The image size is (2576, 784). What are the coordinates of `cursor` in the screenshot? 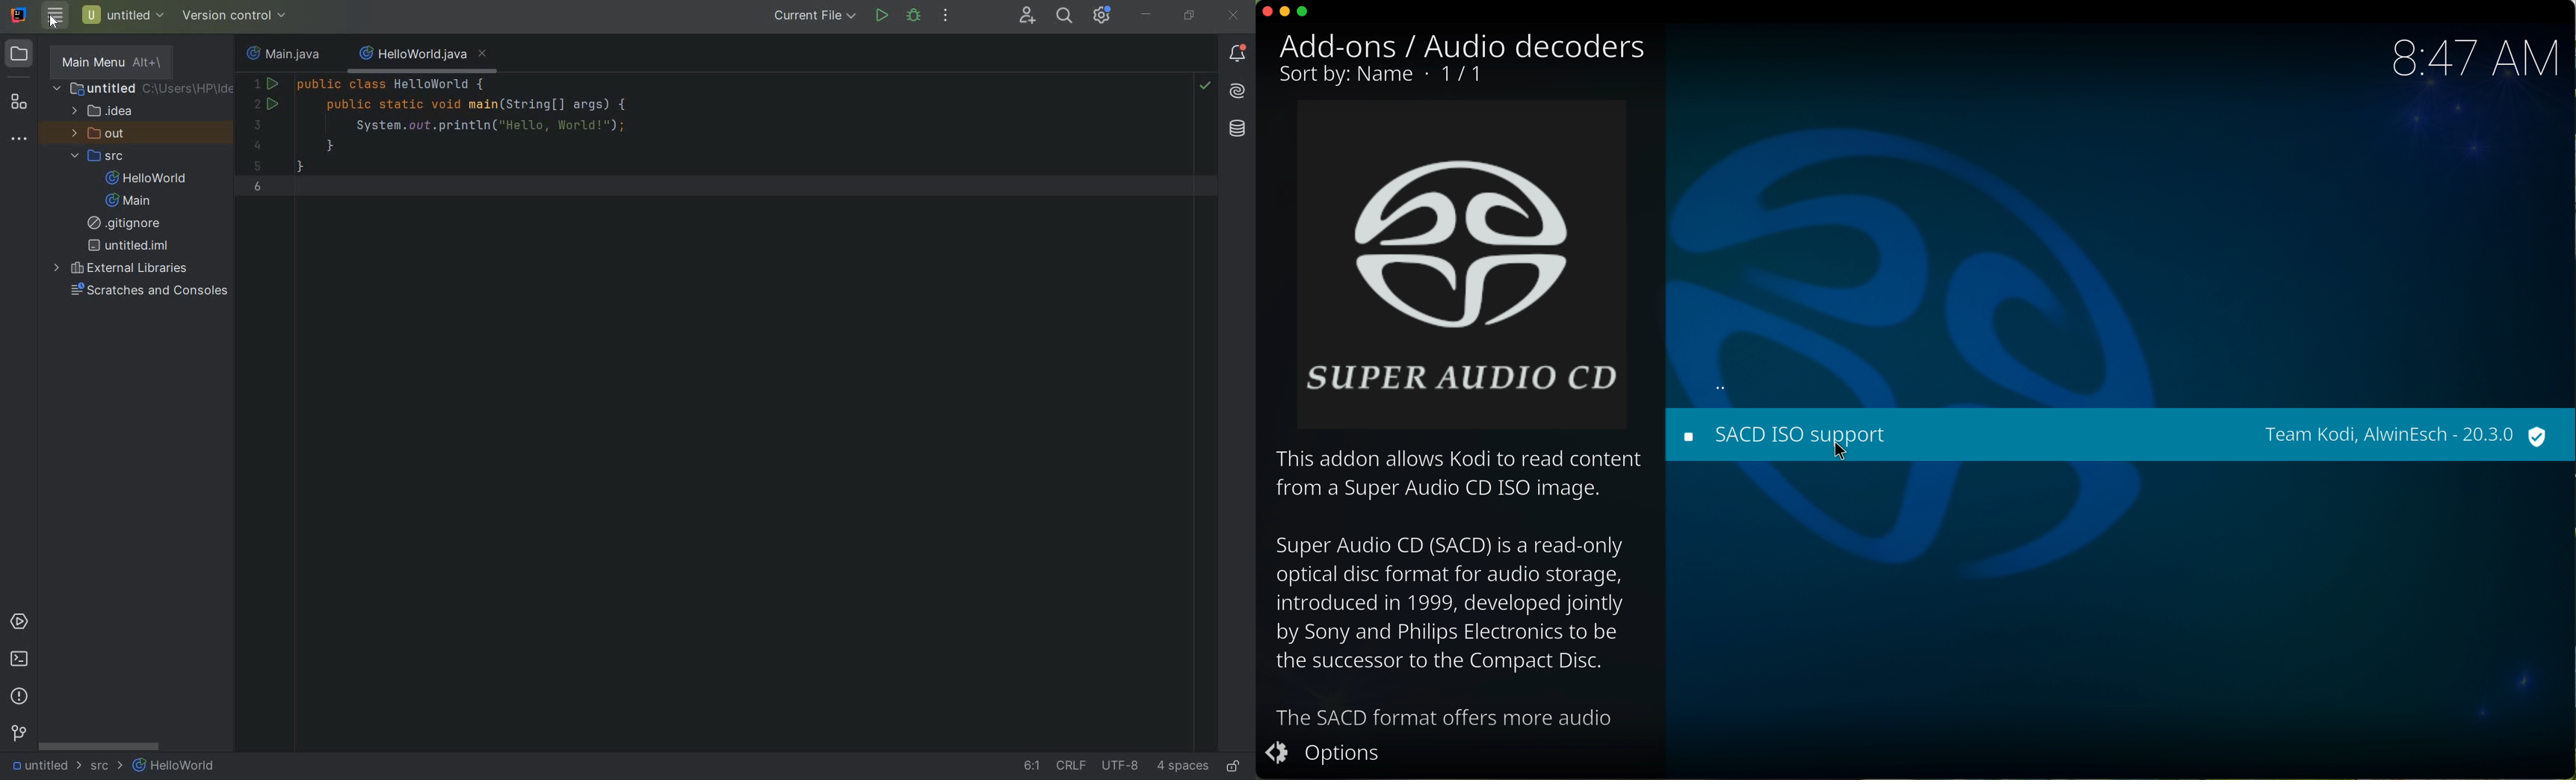 It's located at (1842, 455).